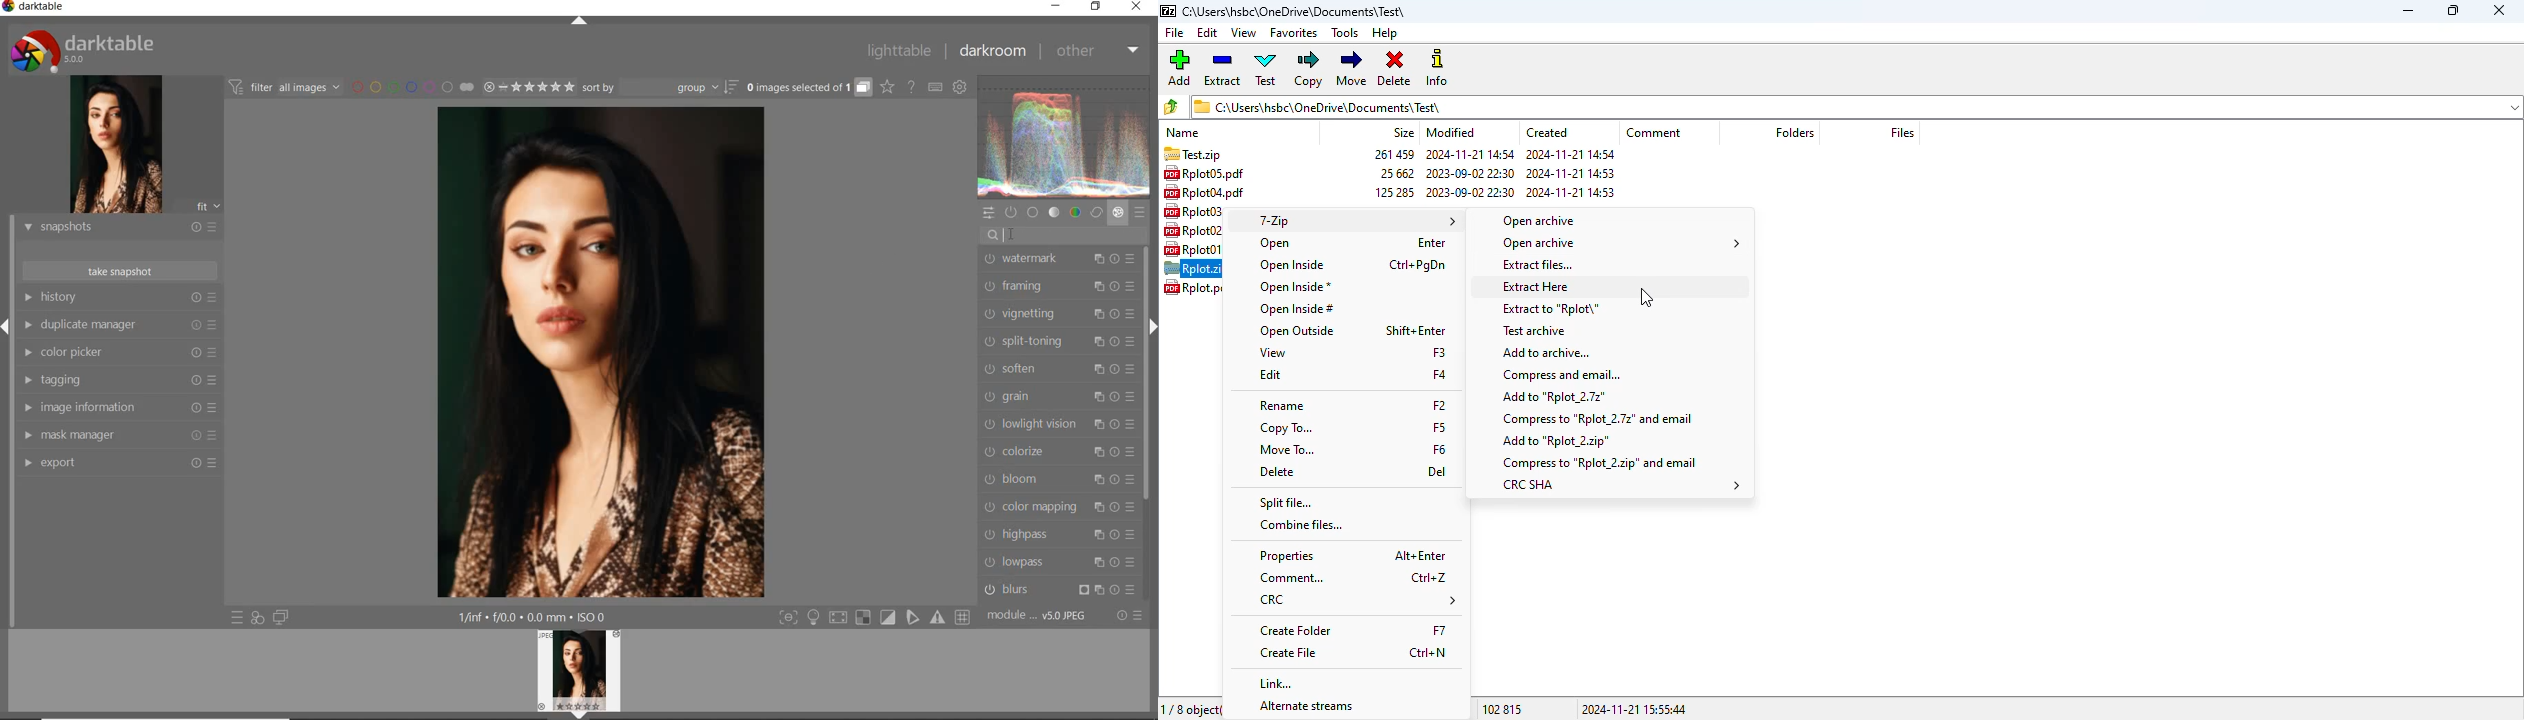 The image size is (2548, 728). What do you see at coordinates (1295, 287) in the screenshot?
I see `open inside*` at bounding box center [1295, 287].